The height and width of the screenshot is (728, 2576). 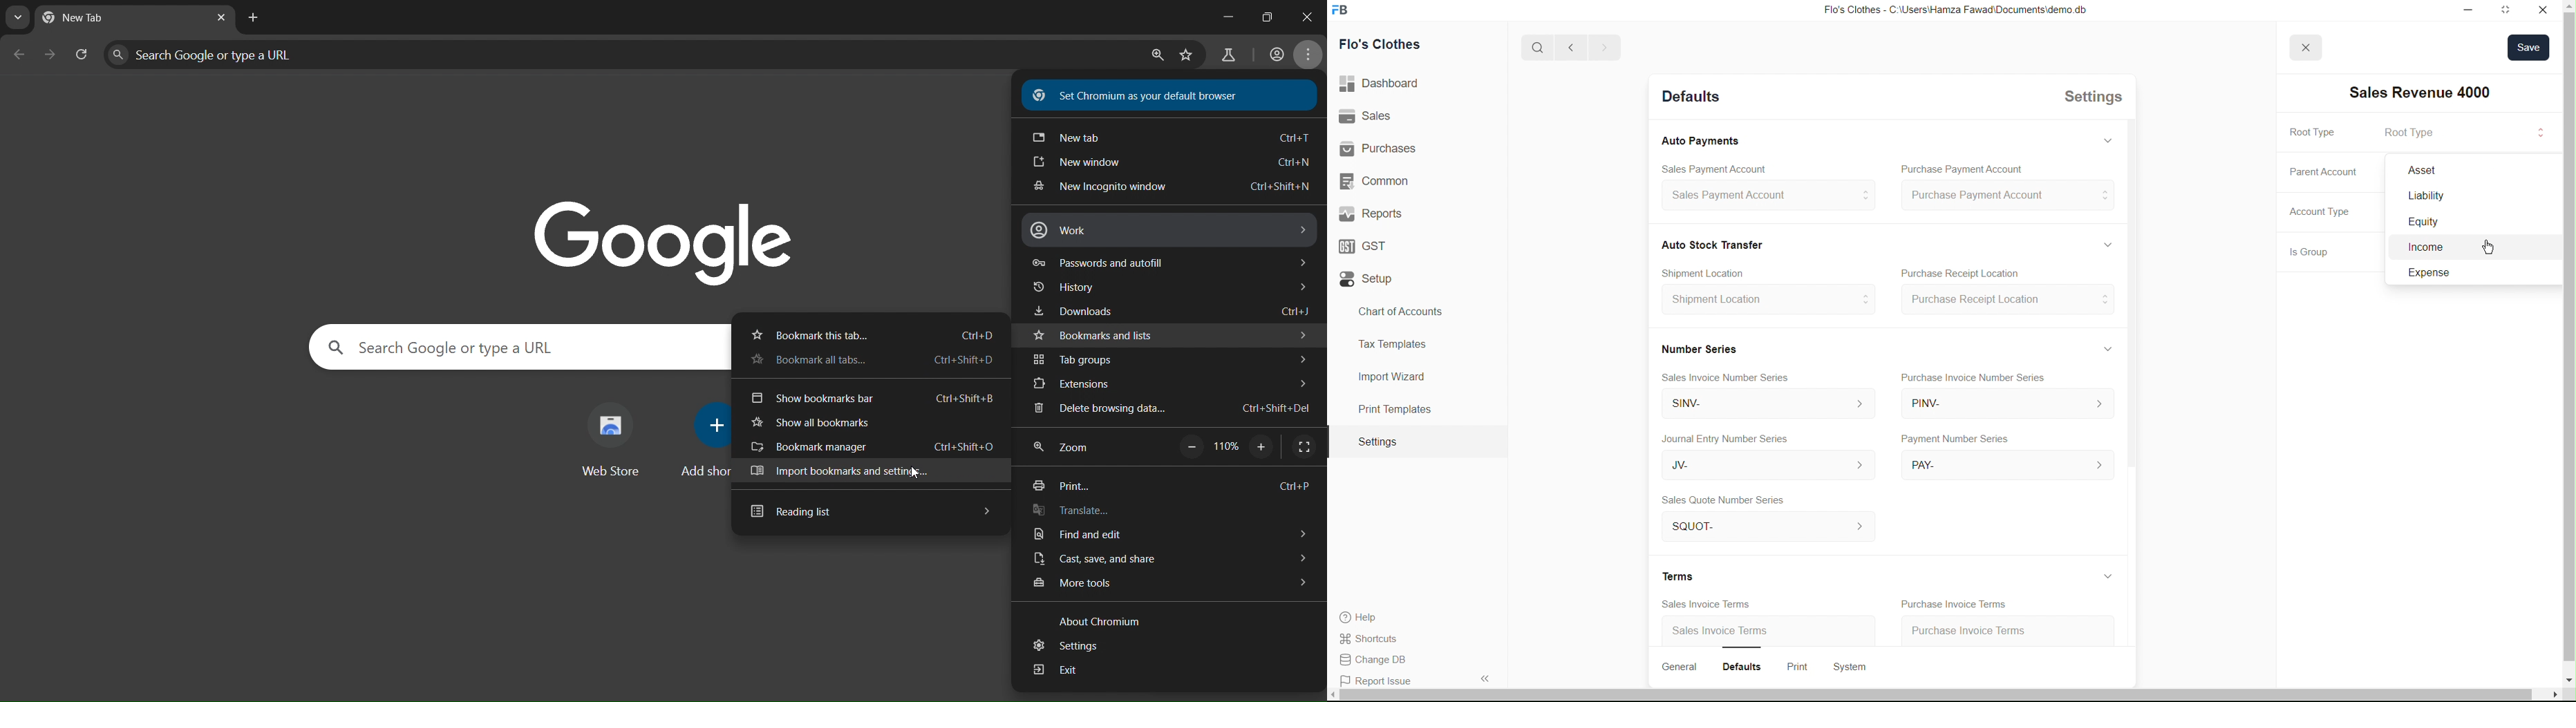 What do you see at coordinates (2335, 171) in the screenshot?
I see `Parent Account` at bounding box center [2335, 171].